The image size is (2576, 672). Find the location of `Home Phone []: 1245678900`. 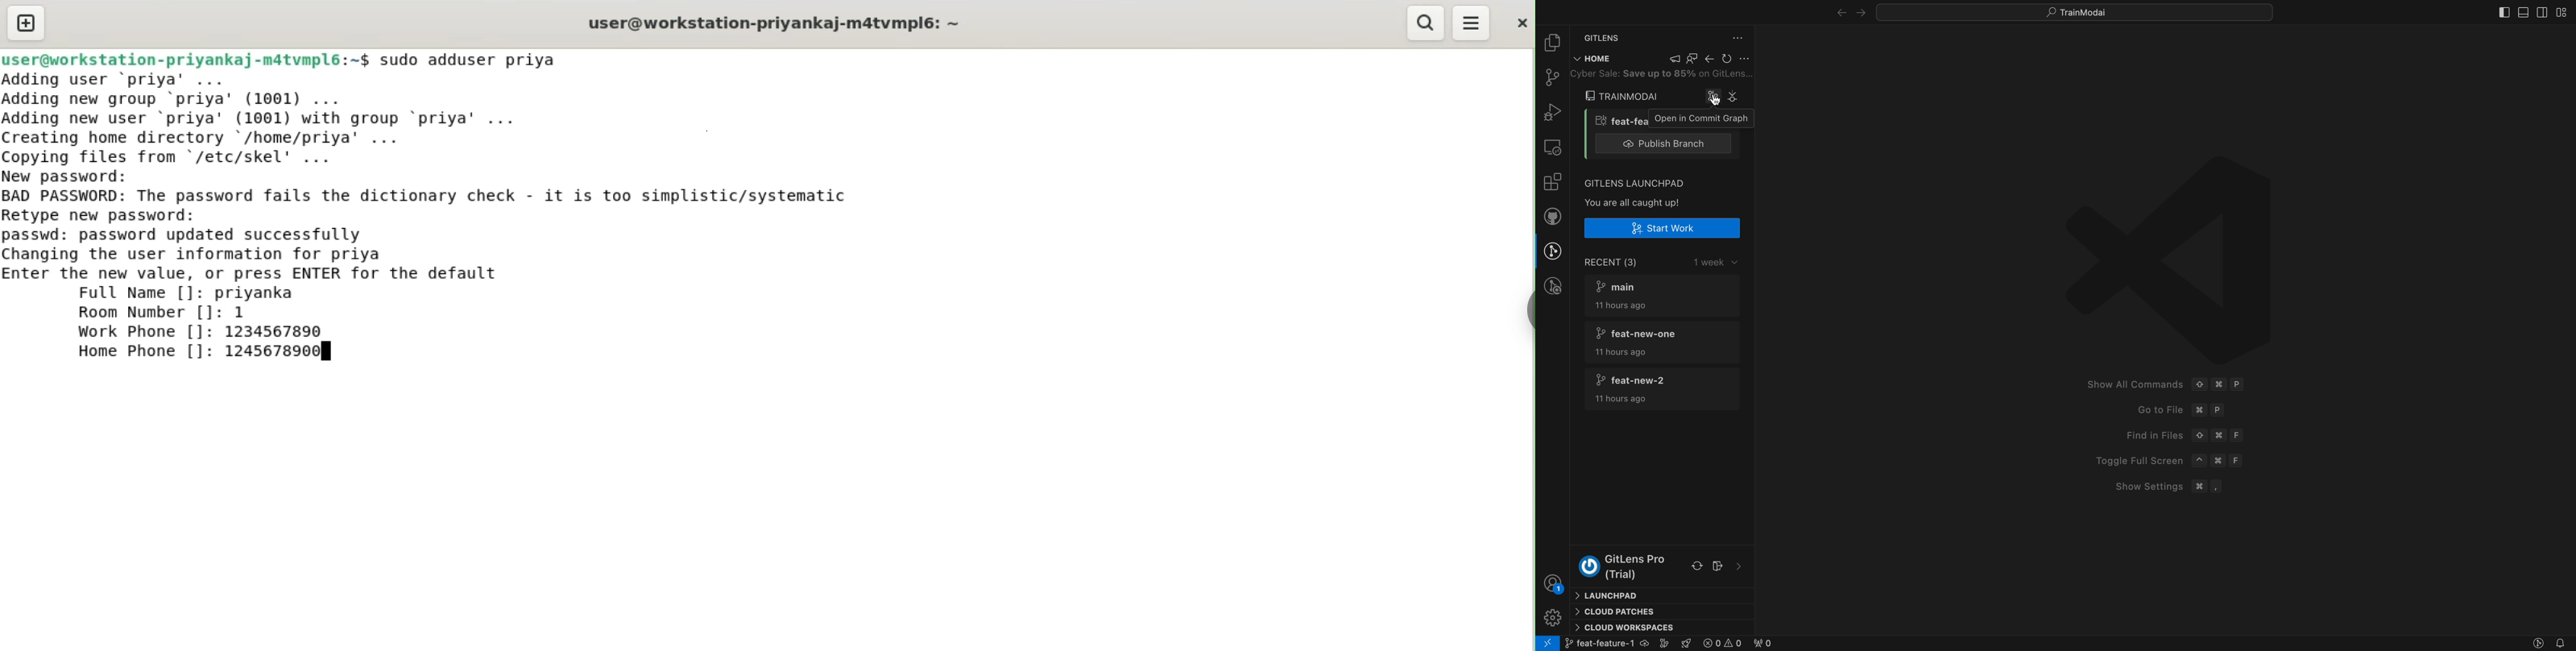

Home Phone []: 1245678900 is located at coordinates (201, 350).